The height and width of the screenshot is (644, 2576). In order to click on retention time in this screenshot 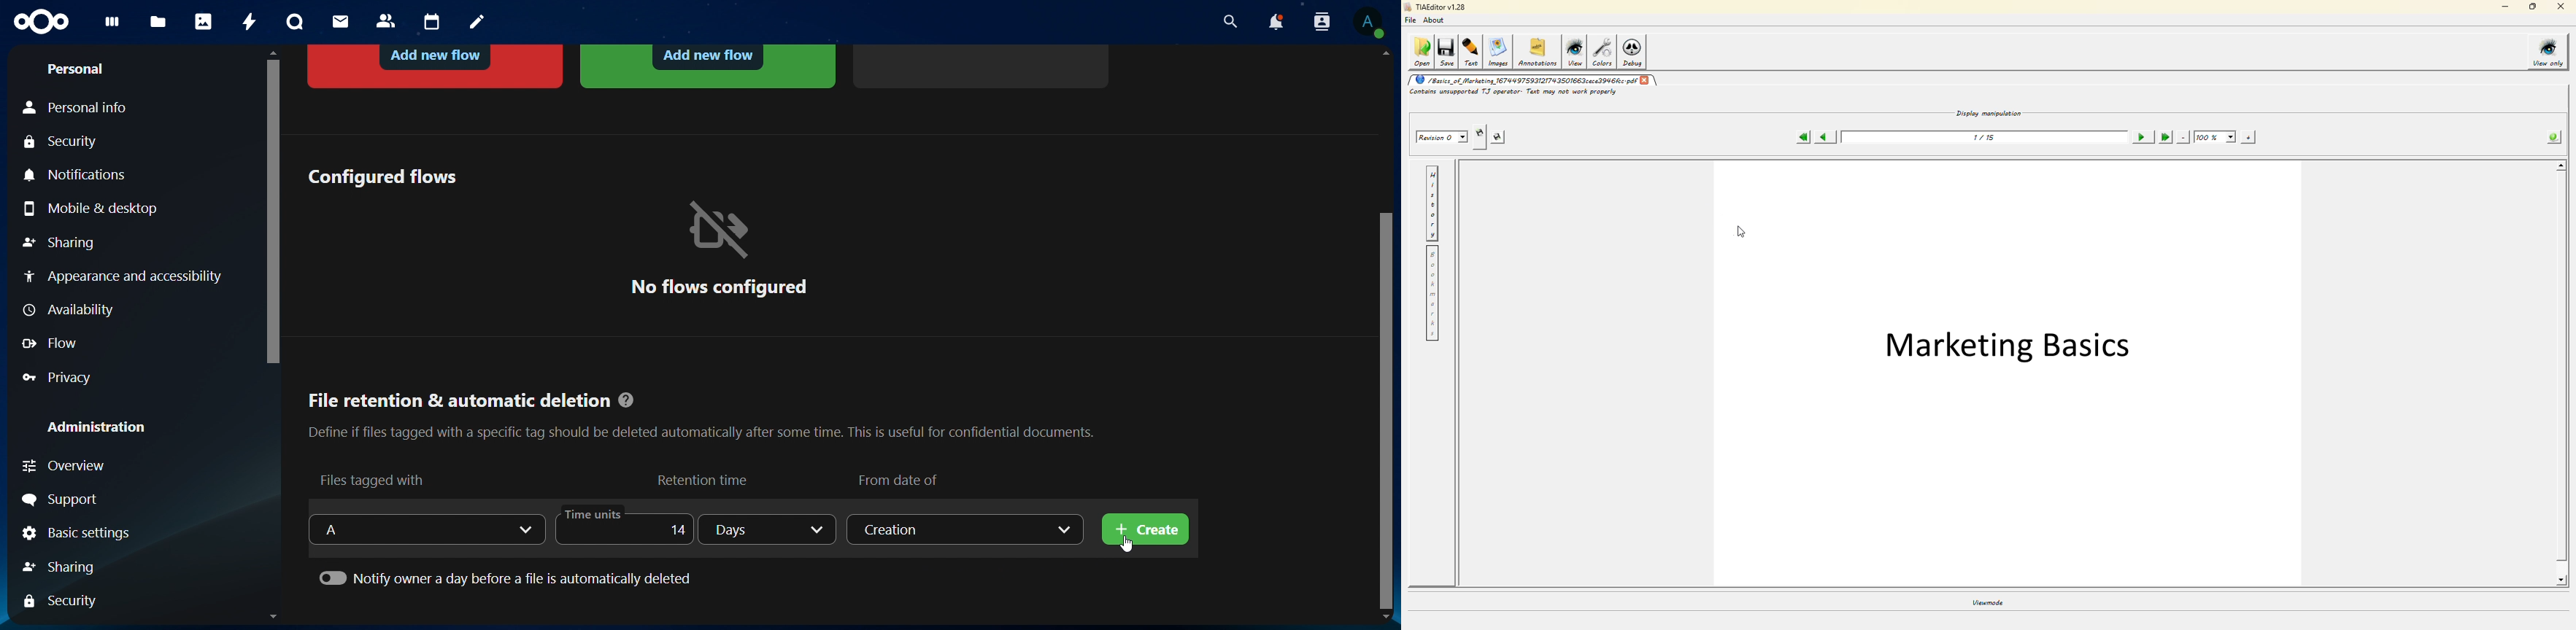, I will do `click(705, 479)`.